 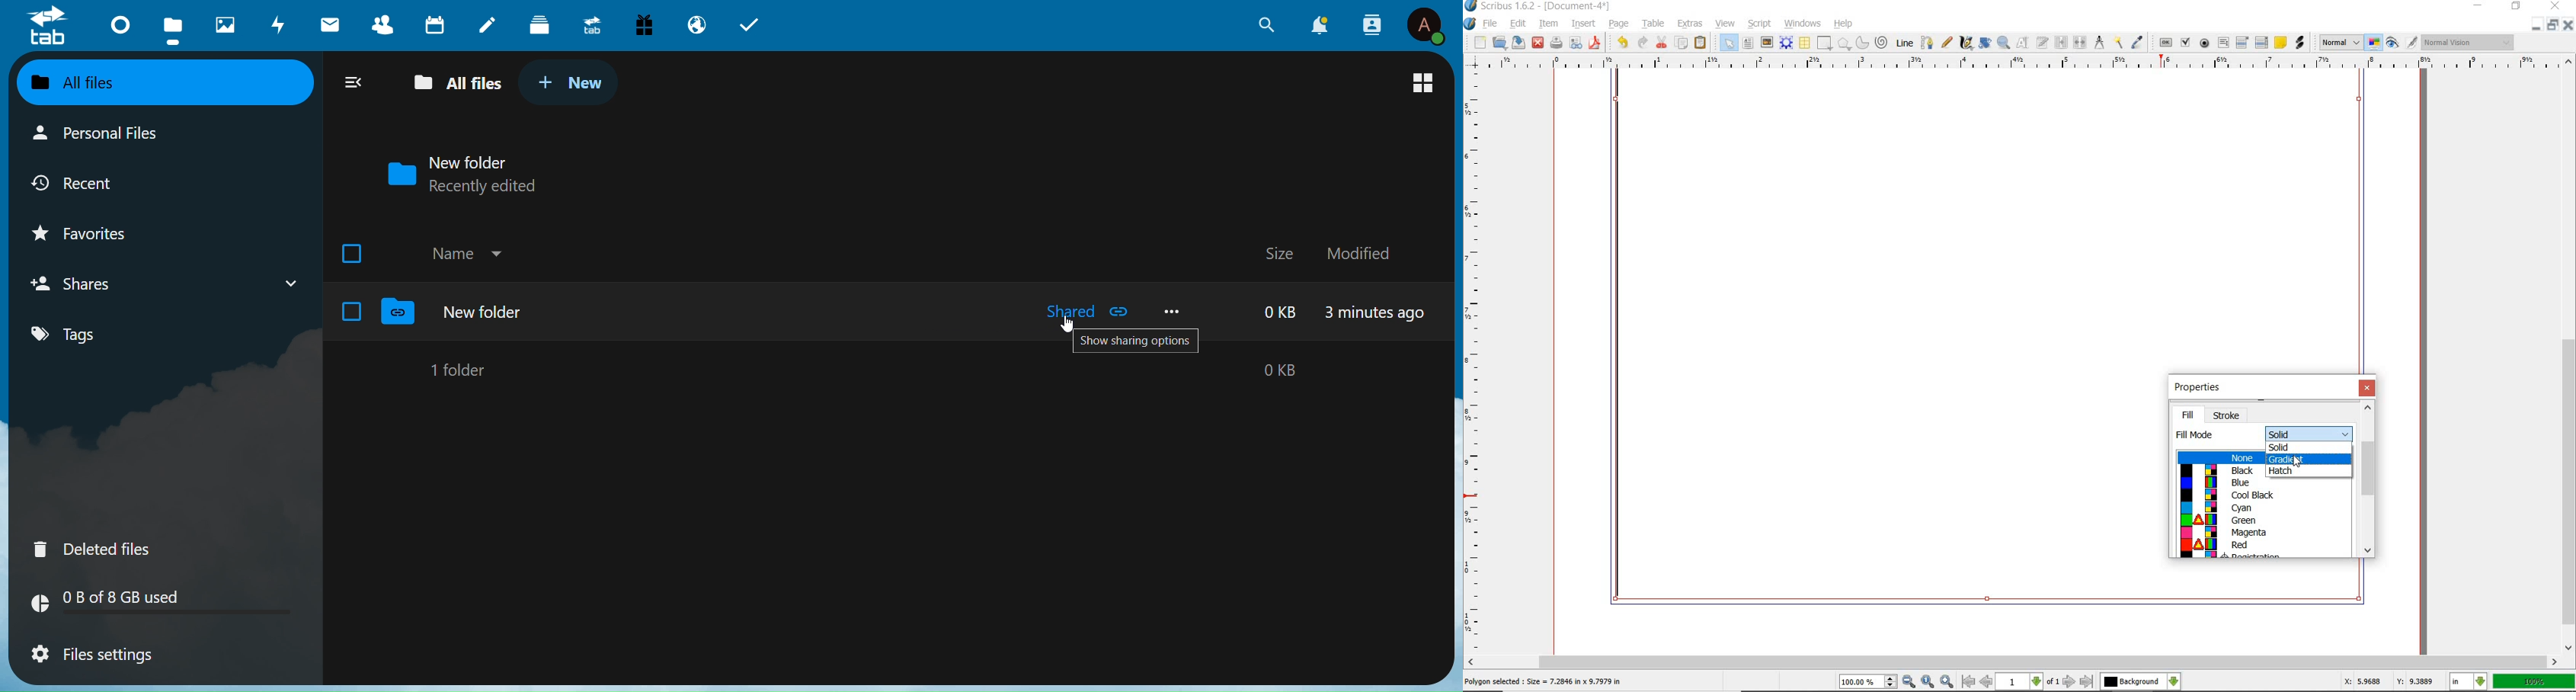 What do you see at coordinates (164, 605) in the screenshot?
I see `GB Used` at bounding box center [164, 605].